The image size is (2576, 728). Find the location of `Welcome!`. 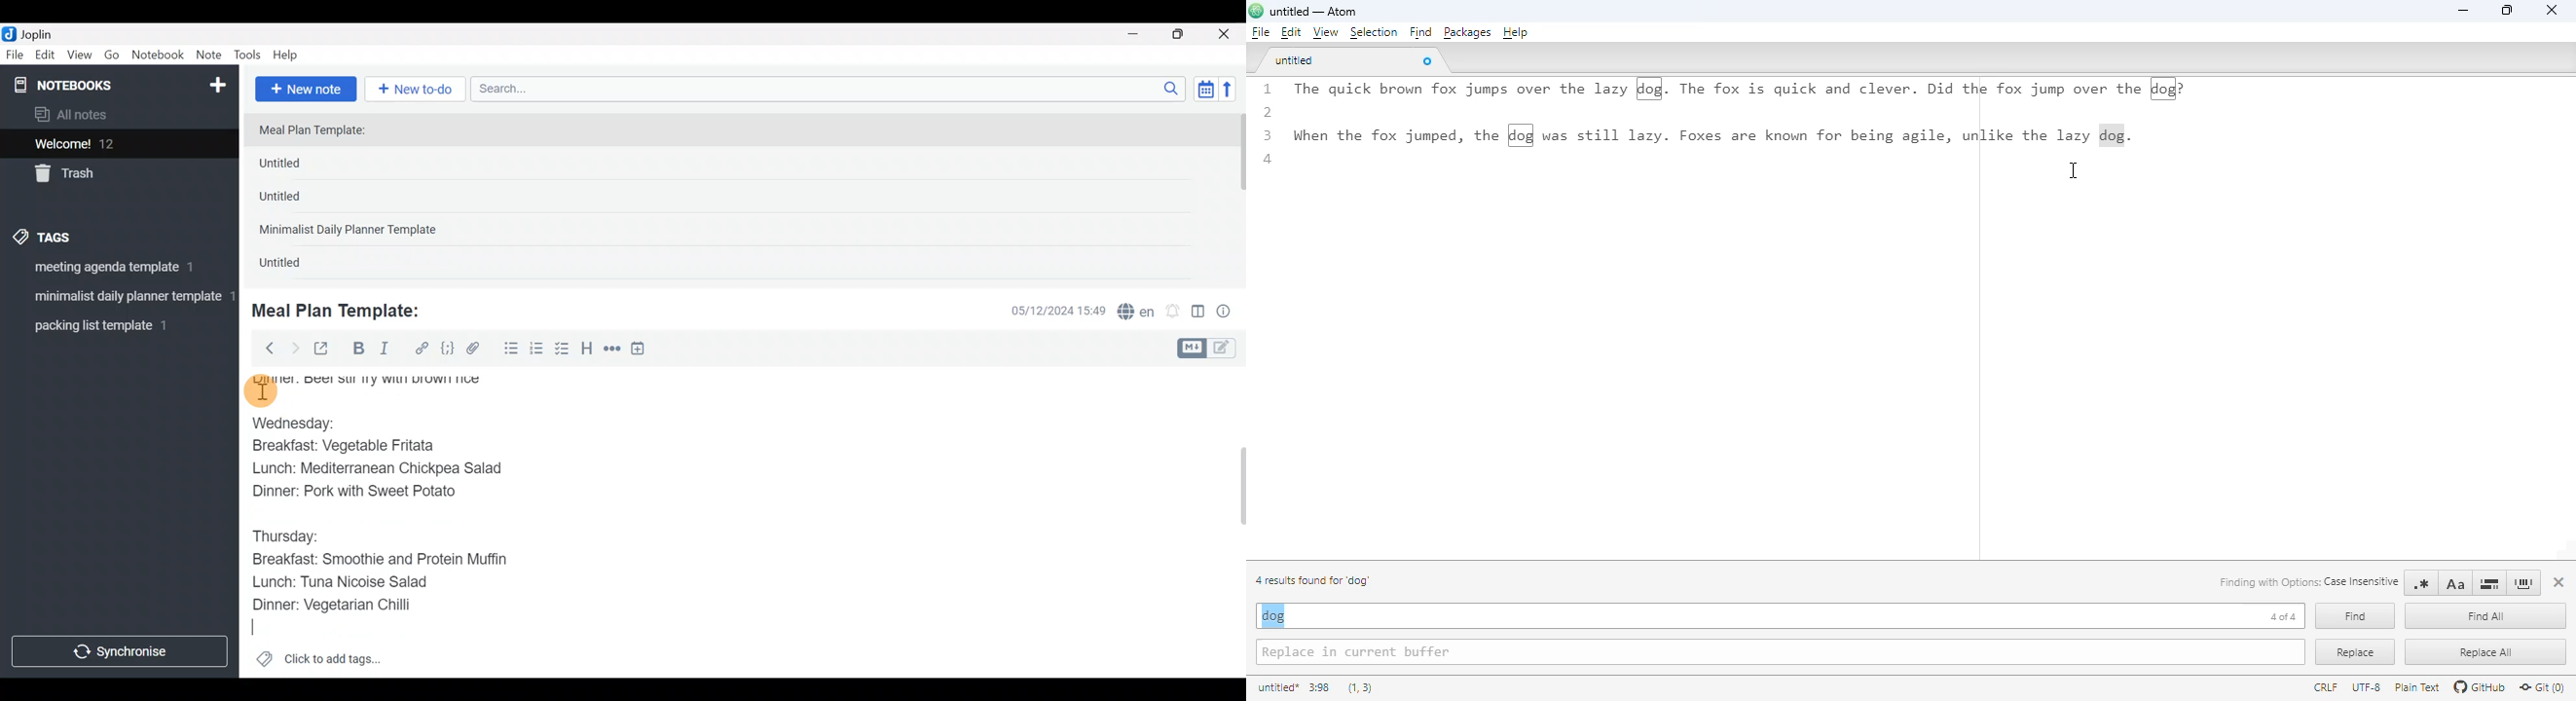

Welcome! is located at coordinates (117, 145).